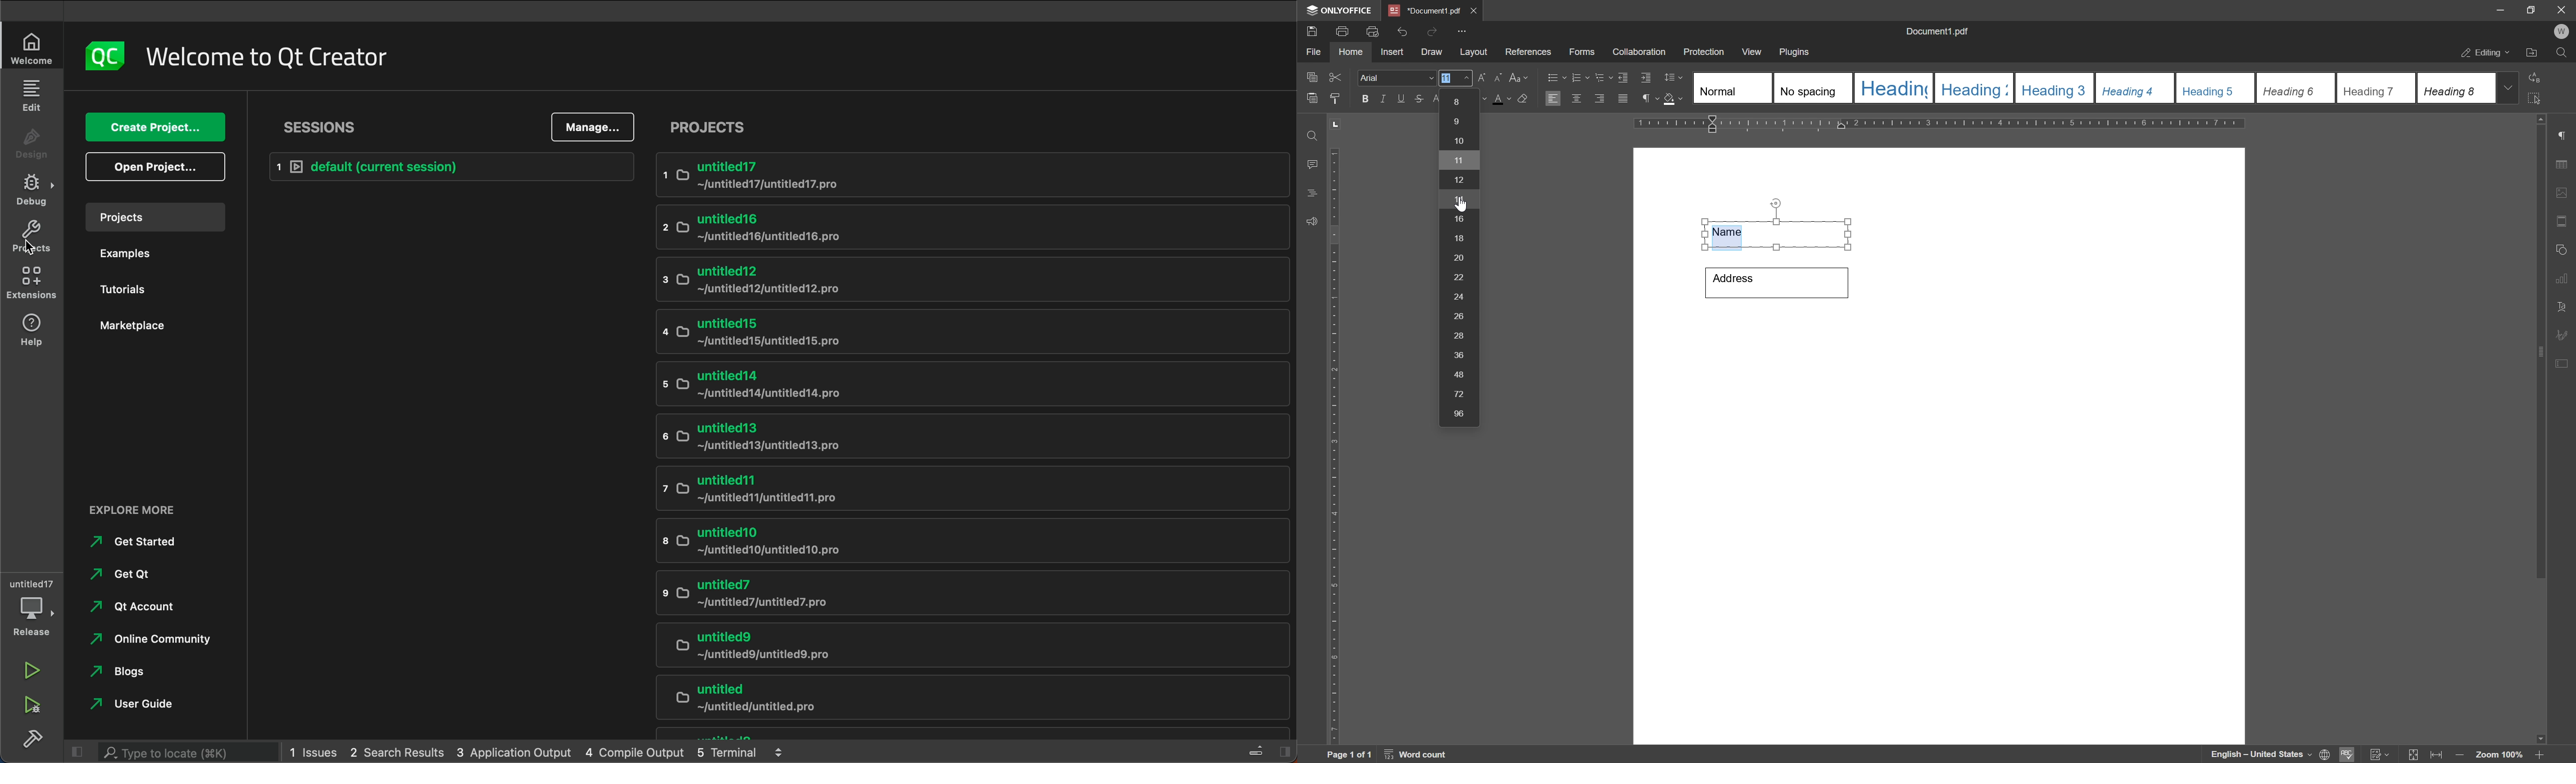 The image size is (2576, 784). I want to click on untitled 15, so click(930, 330).